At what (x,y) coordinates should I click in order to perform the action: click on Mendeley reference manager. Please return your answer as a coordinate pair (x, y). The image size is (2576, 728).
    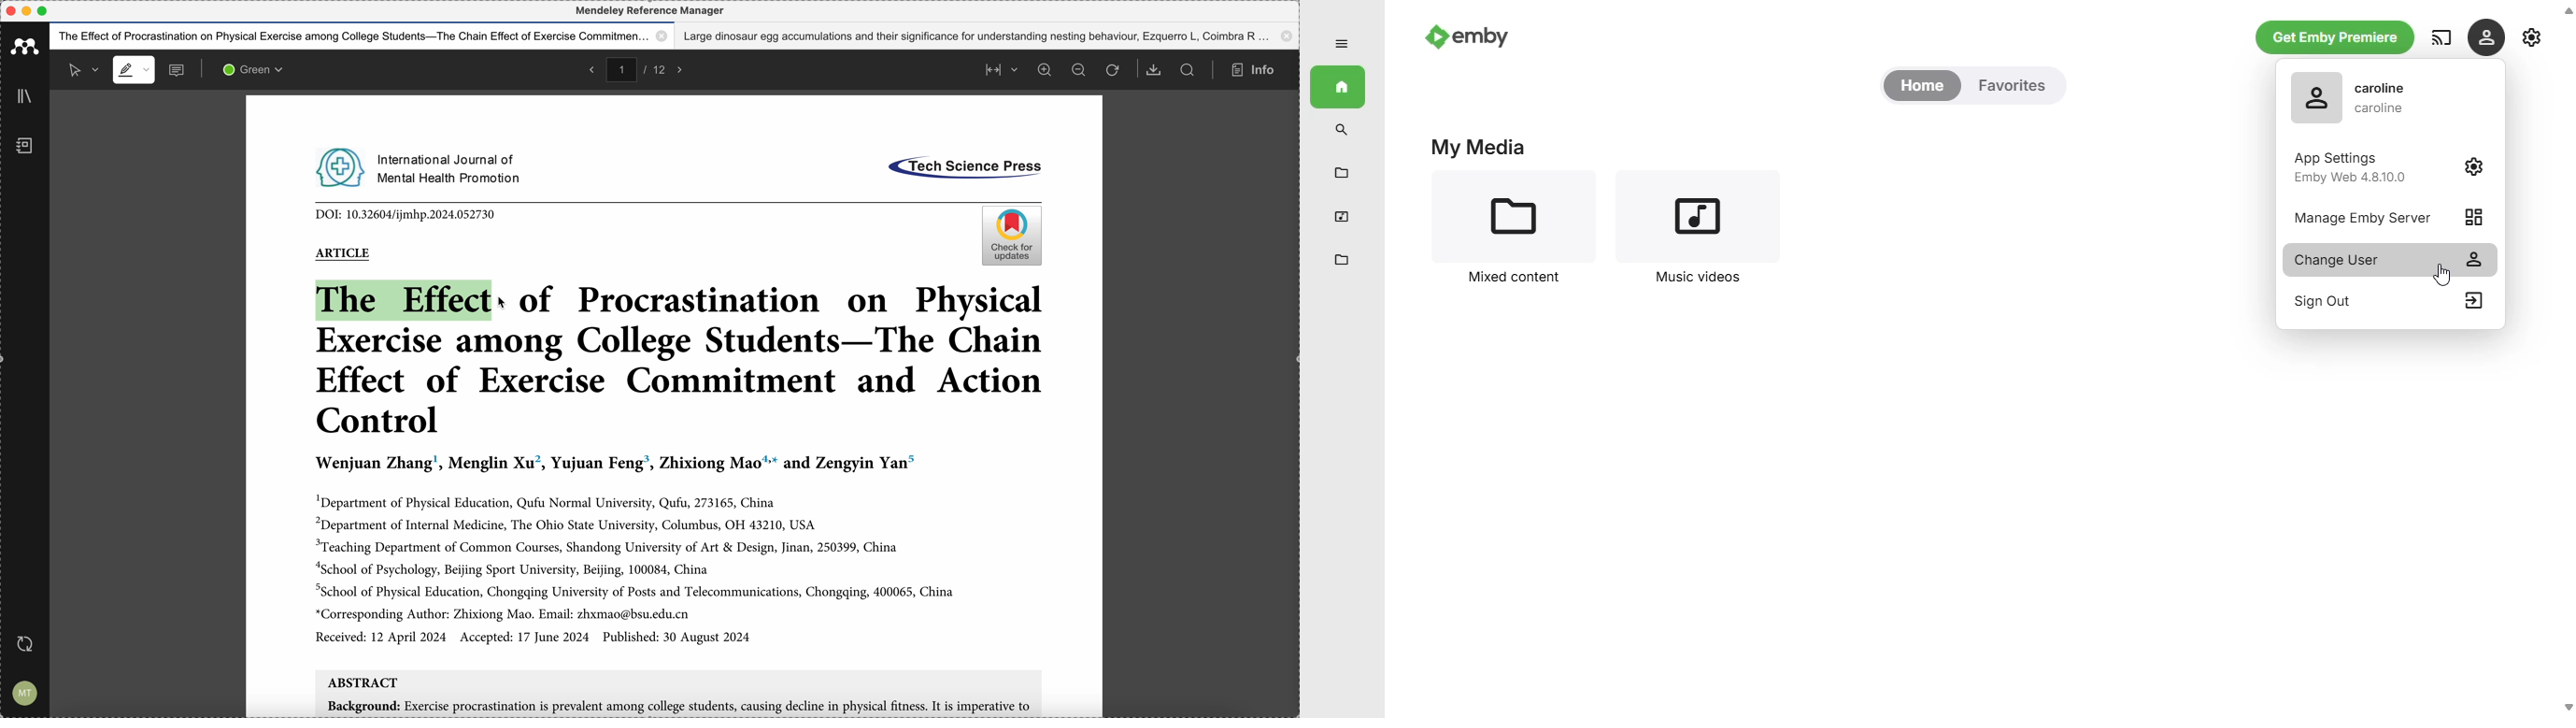
    Looking at the image, I should click on (650, 11).